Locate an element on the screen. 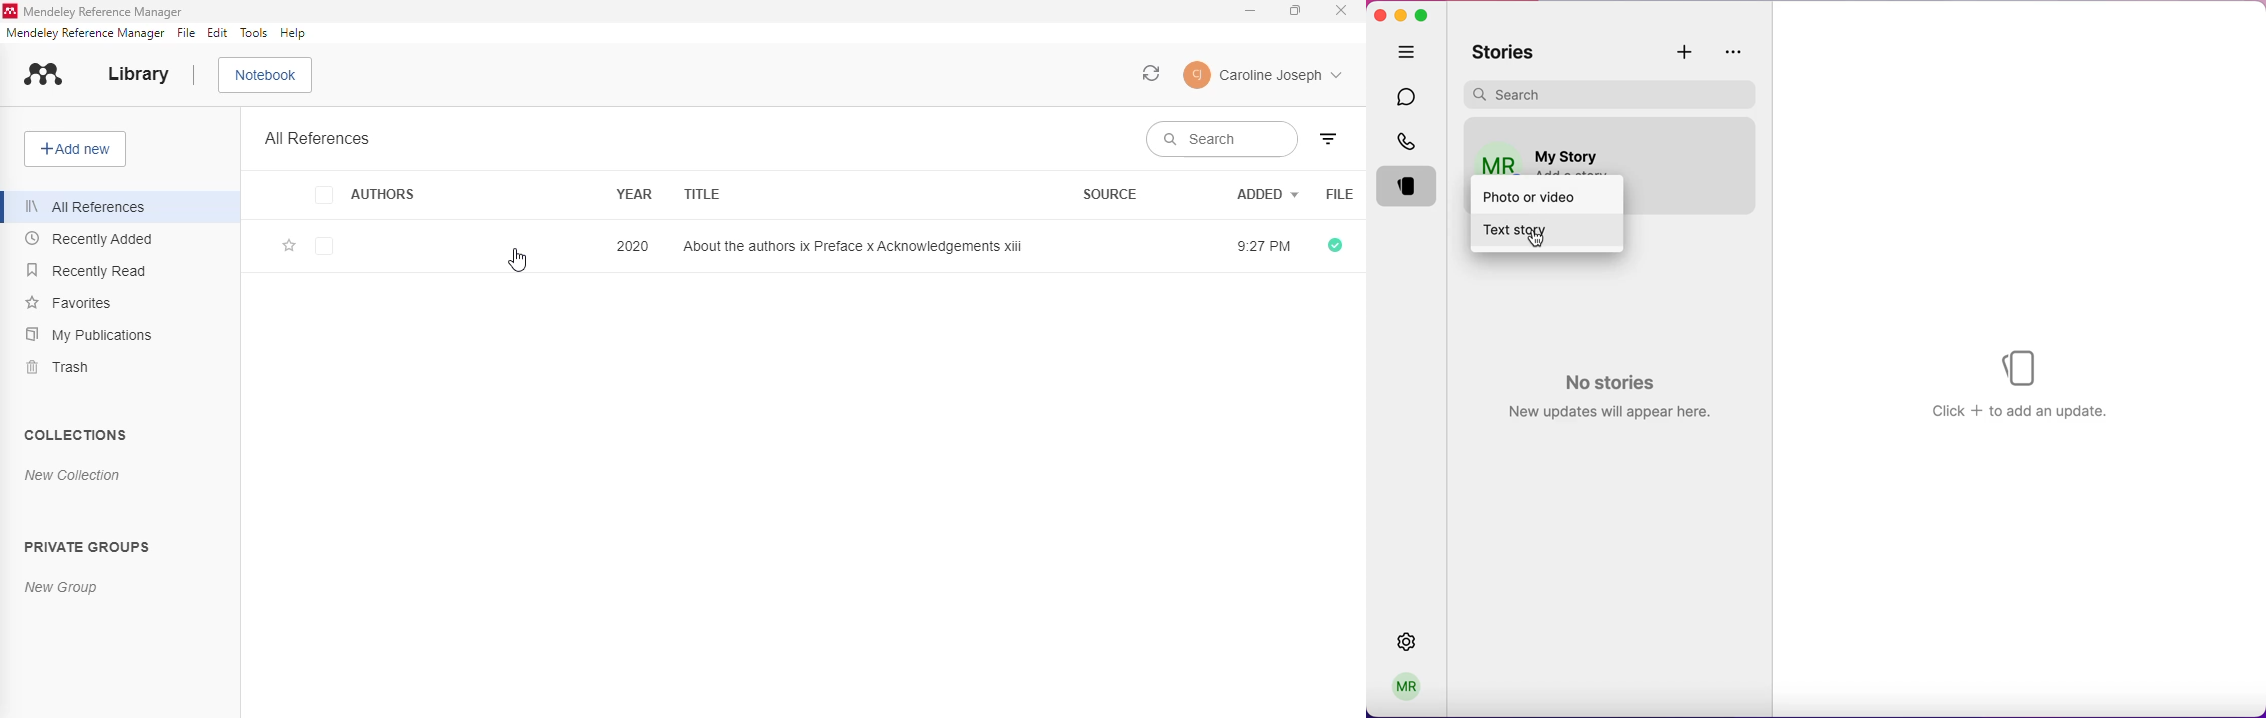 Image resolution: width=2268 pixels, height=728 pixels. cursor is located at coordinates (516, 260).